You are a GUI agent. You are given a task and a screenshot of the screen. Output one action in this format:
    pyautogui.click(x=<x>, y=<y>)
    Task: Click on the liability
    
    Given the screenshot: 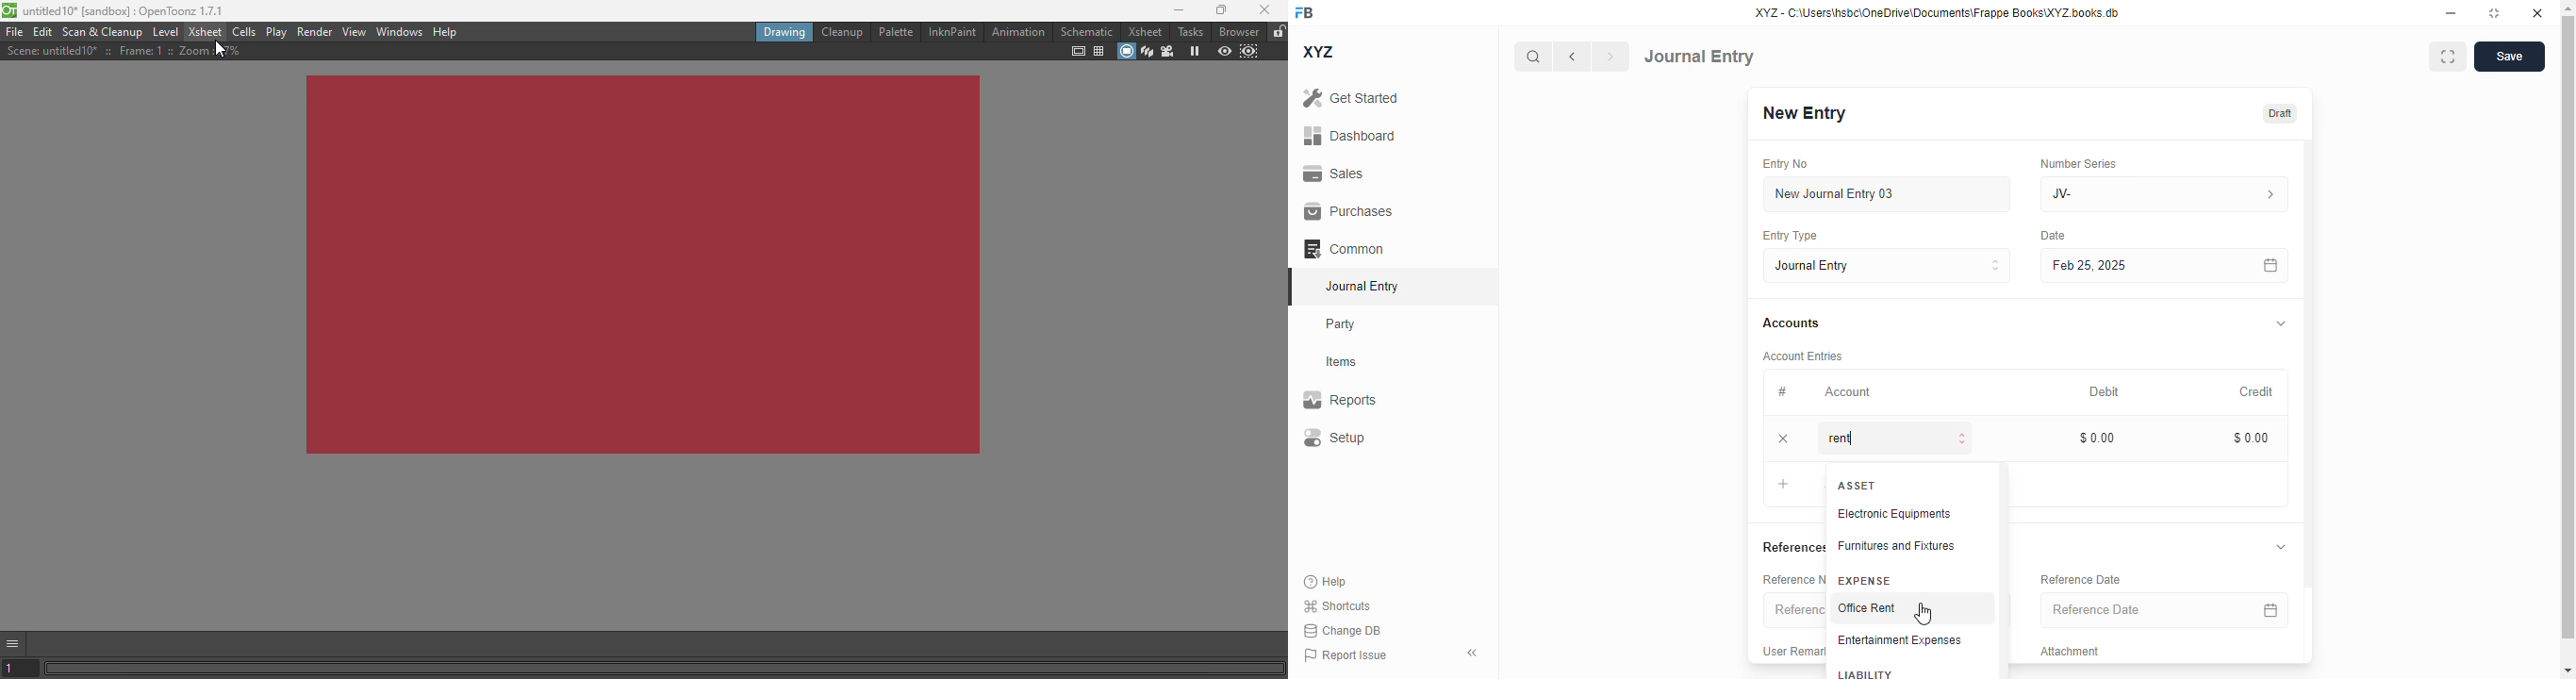 What is the action you would take?
    pyautogui.click(x=1865, y=673)
    